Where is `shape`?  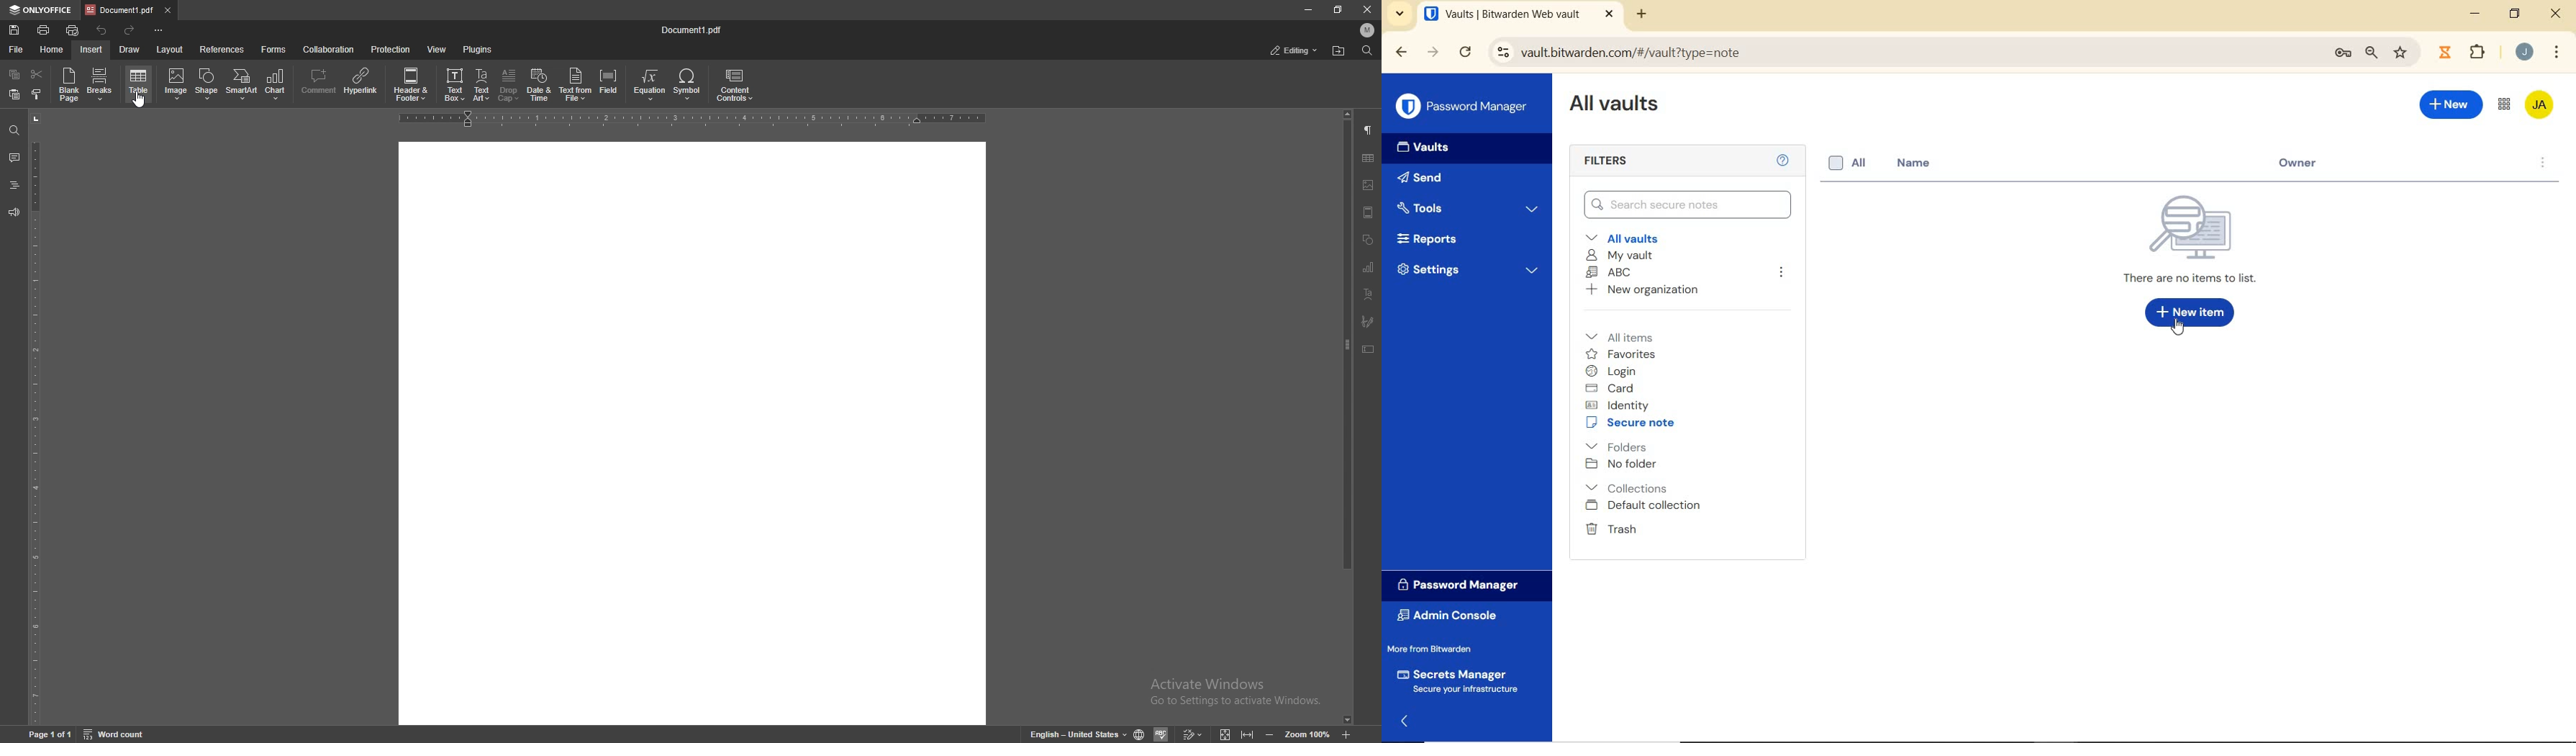 shape is located at coordinates (209, 84).